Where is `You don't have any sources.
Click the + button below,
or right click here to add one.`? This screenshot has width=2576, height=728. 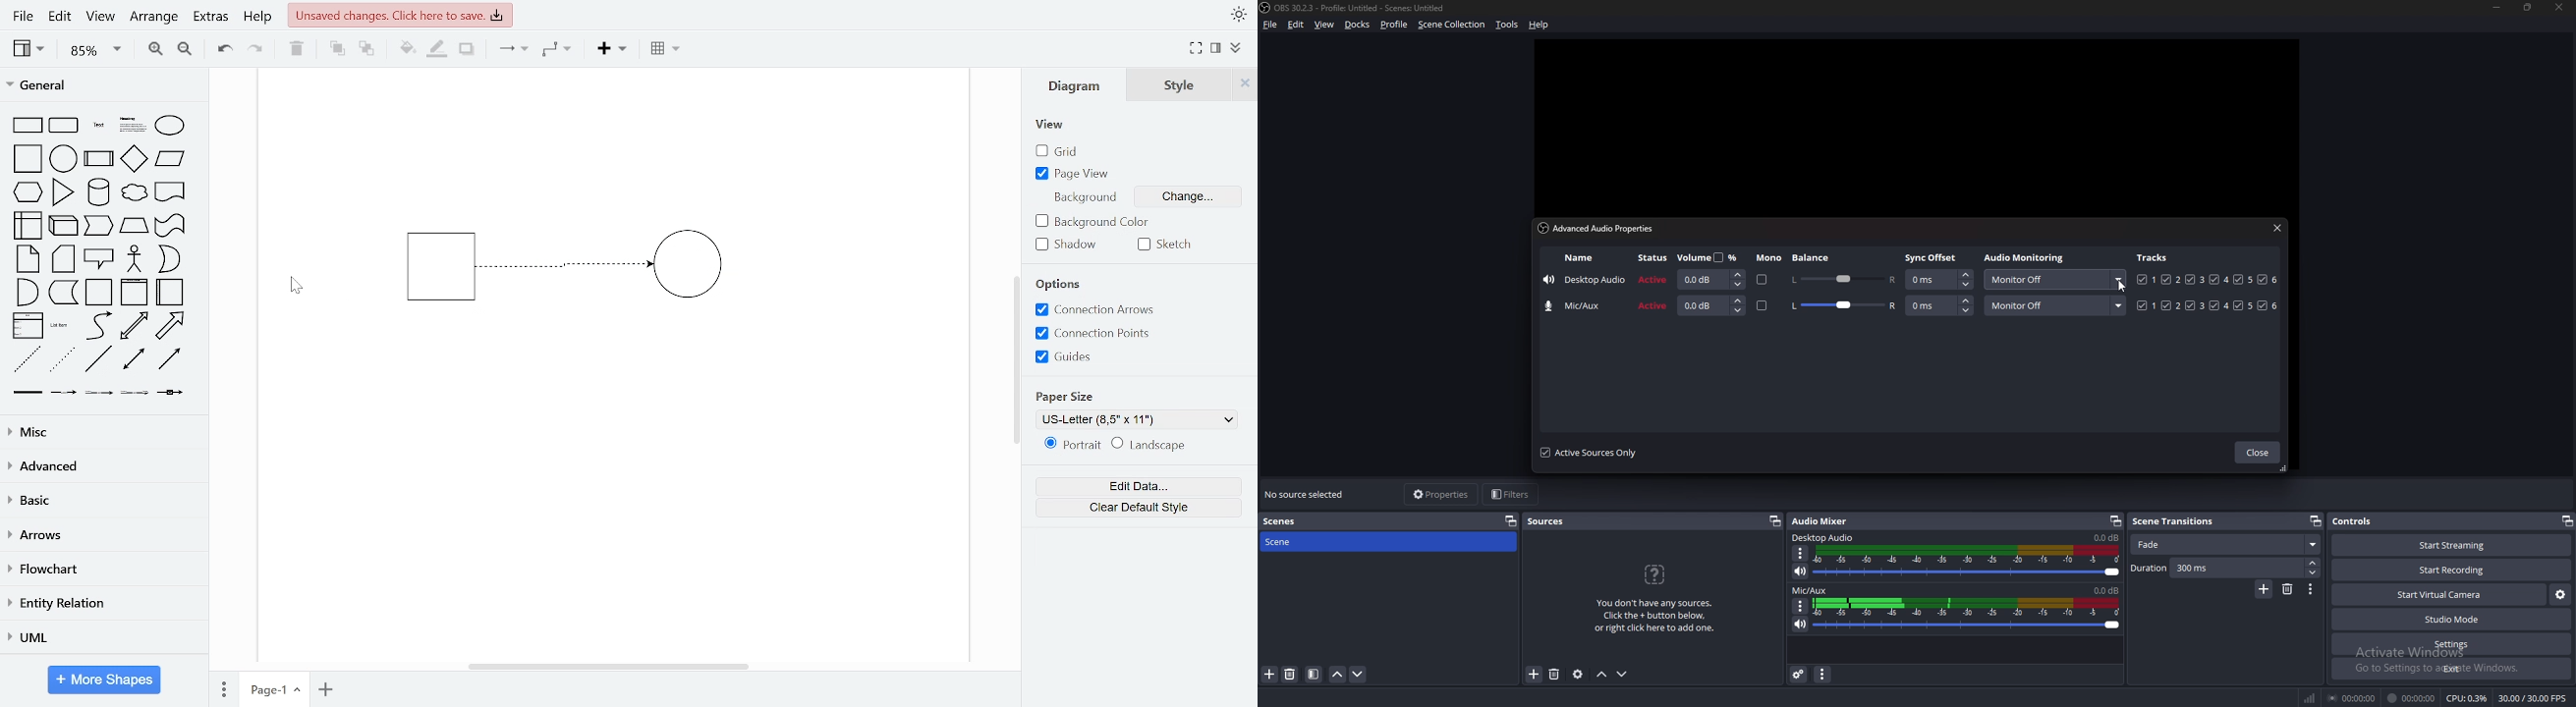 You don't have any sources.
Click the + button below,
or right click here to add one. is located at coordinates (1659, 599).